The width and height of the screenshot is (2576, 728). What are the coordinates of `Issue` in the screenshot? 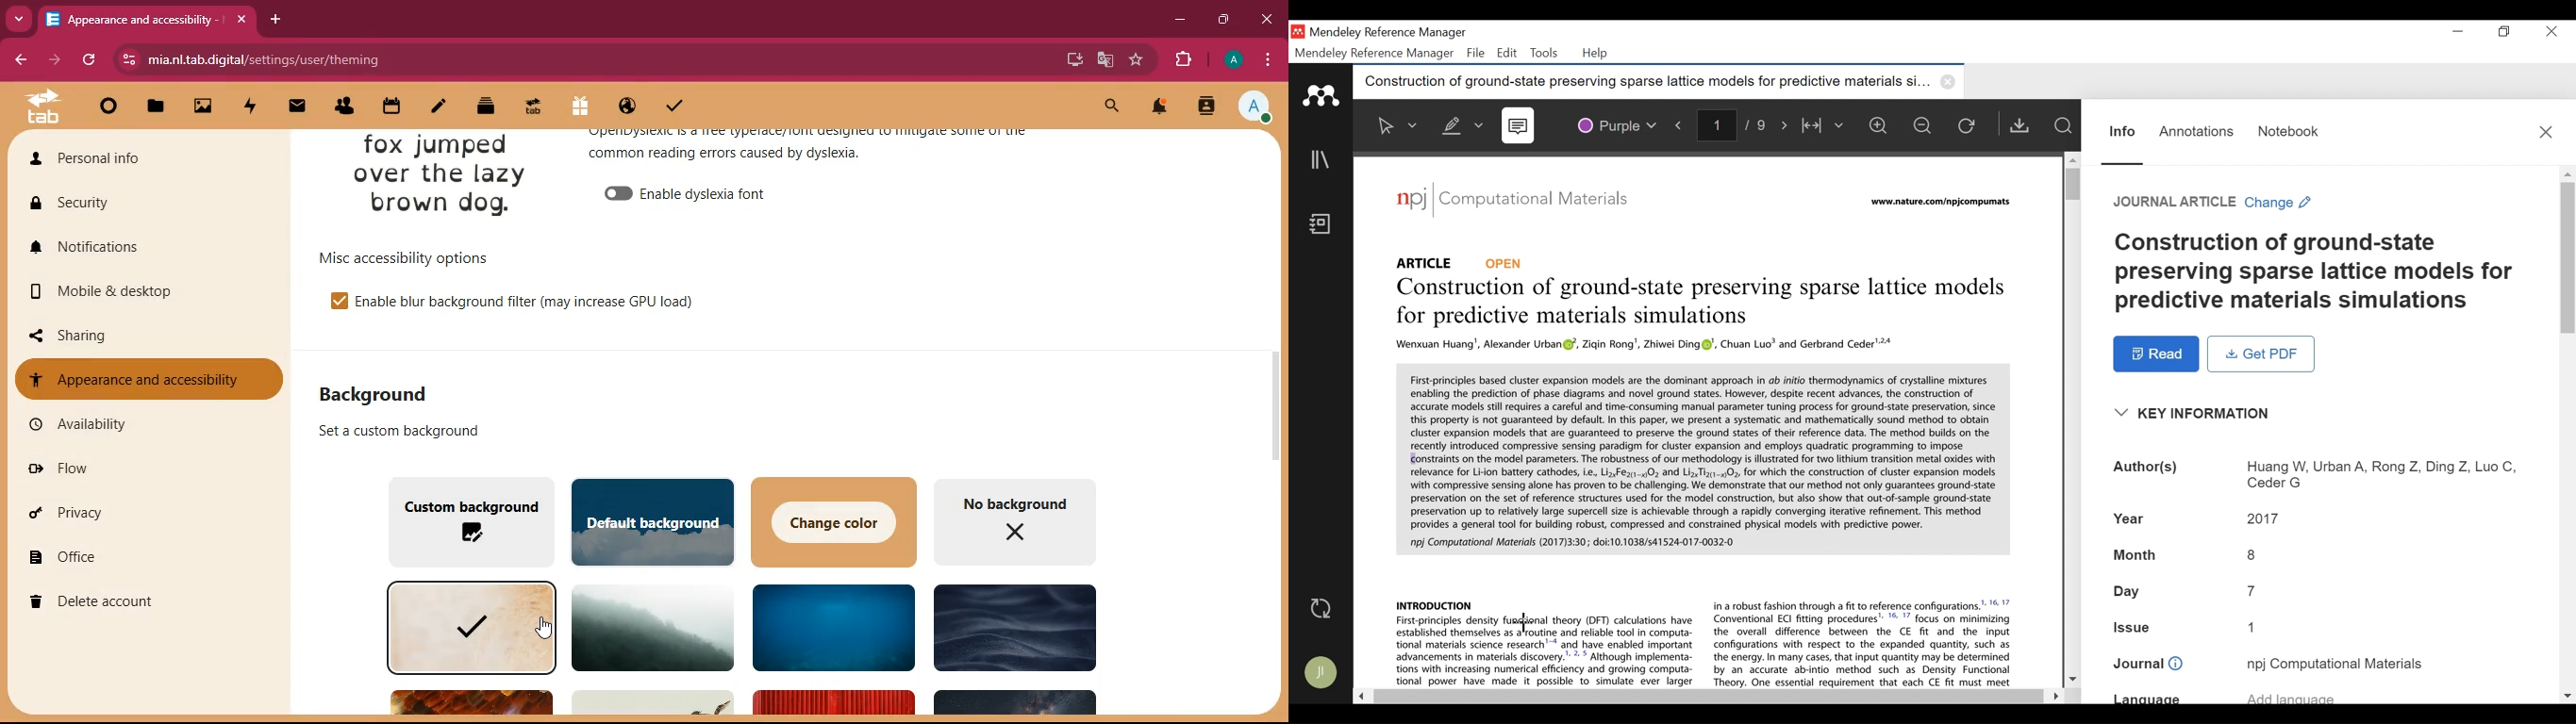 It's located at (2320, 630).